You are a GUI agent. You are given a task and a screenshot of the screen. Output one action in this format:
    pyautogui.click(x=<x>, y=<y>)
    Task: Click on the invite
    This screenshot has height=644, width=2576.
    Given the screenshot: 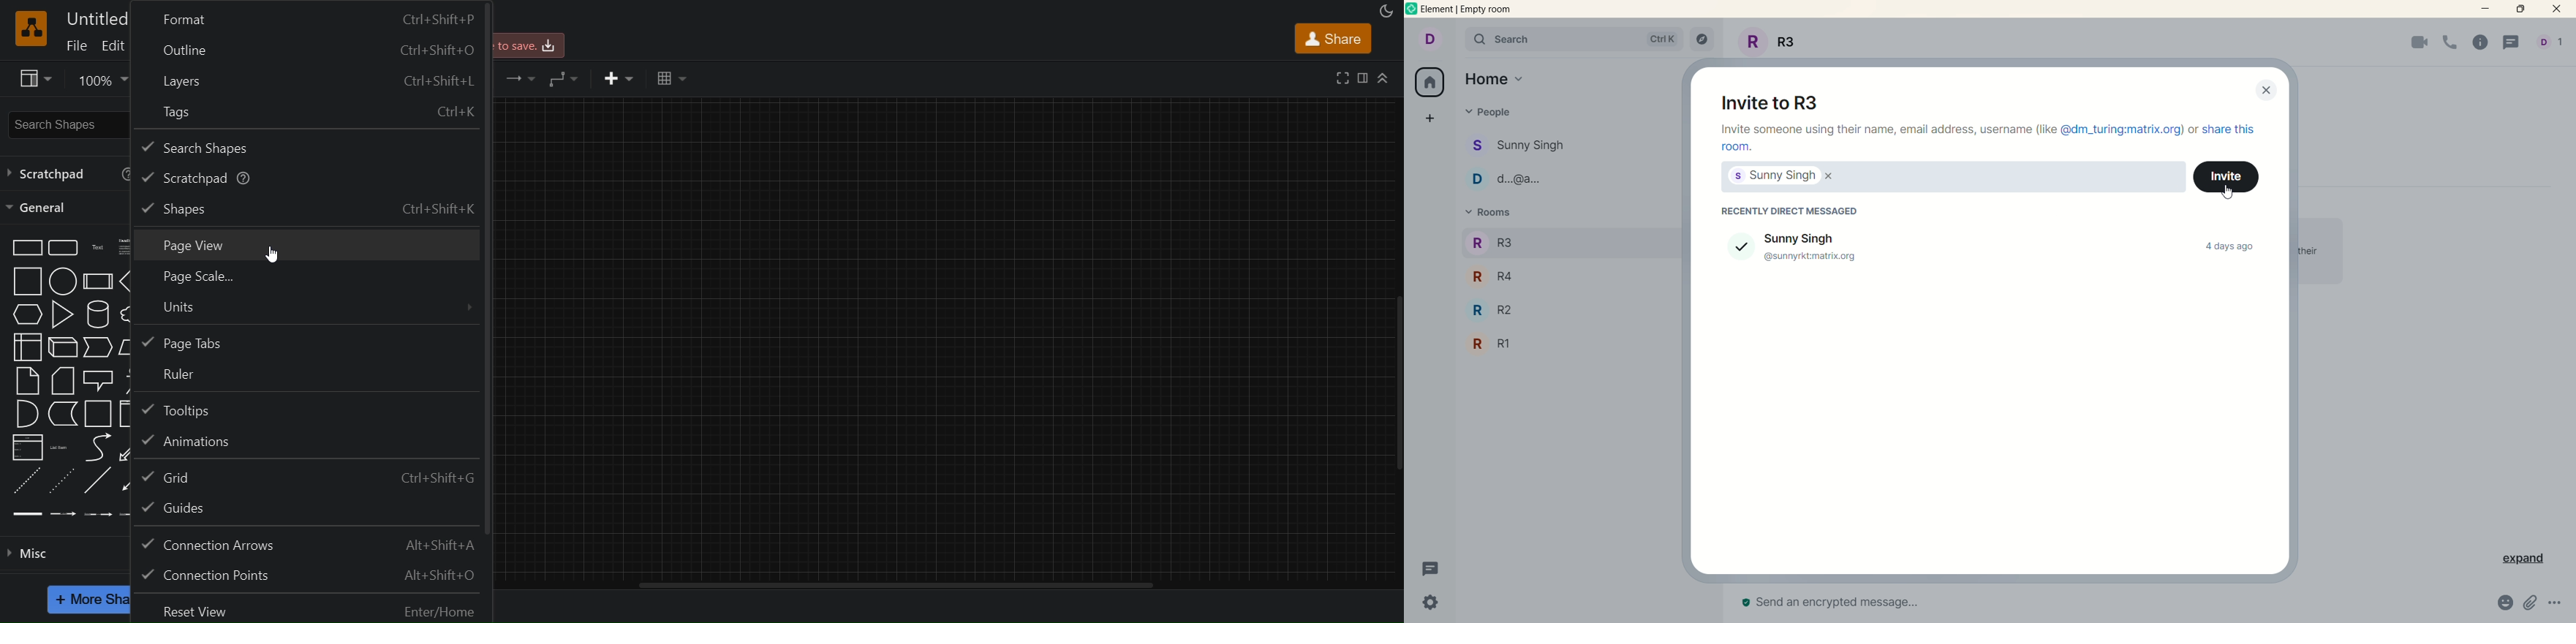 What is the action you would take?
    pyautogui.click(x=2227, y=177)
    